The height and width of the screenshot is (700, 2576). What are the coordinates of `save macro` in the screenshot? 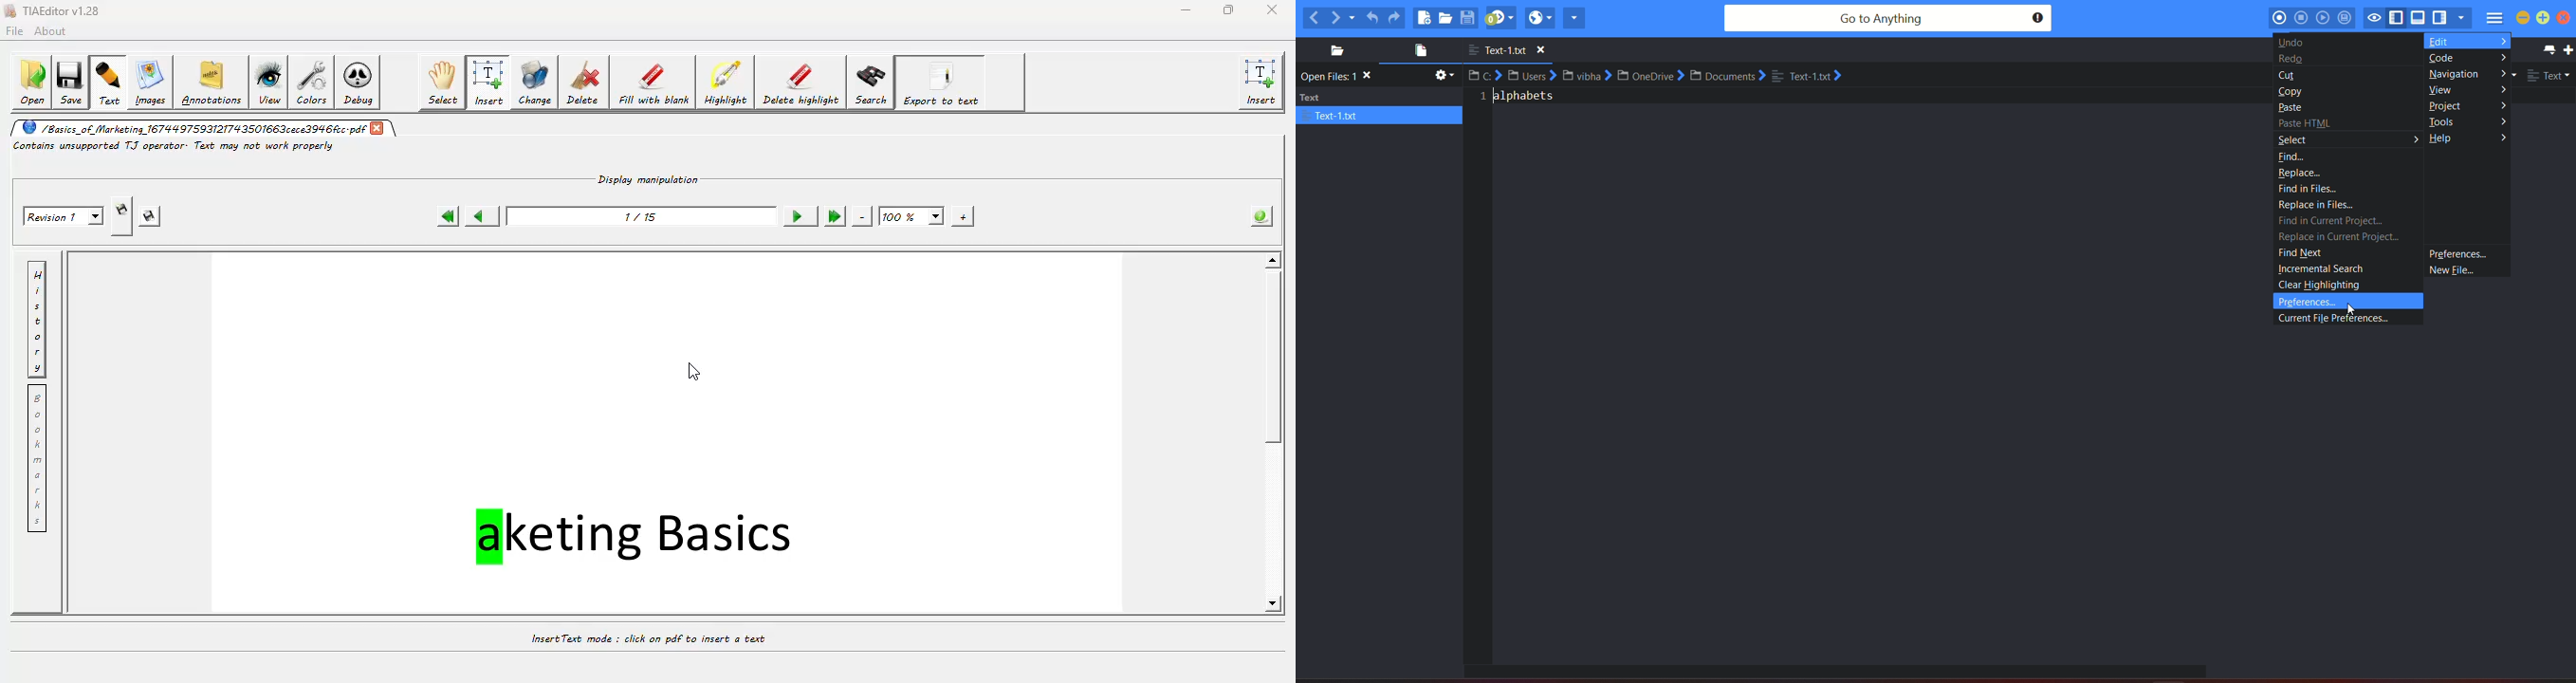 It's located at (2345, 19).